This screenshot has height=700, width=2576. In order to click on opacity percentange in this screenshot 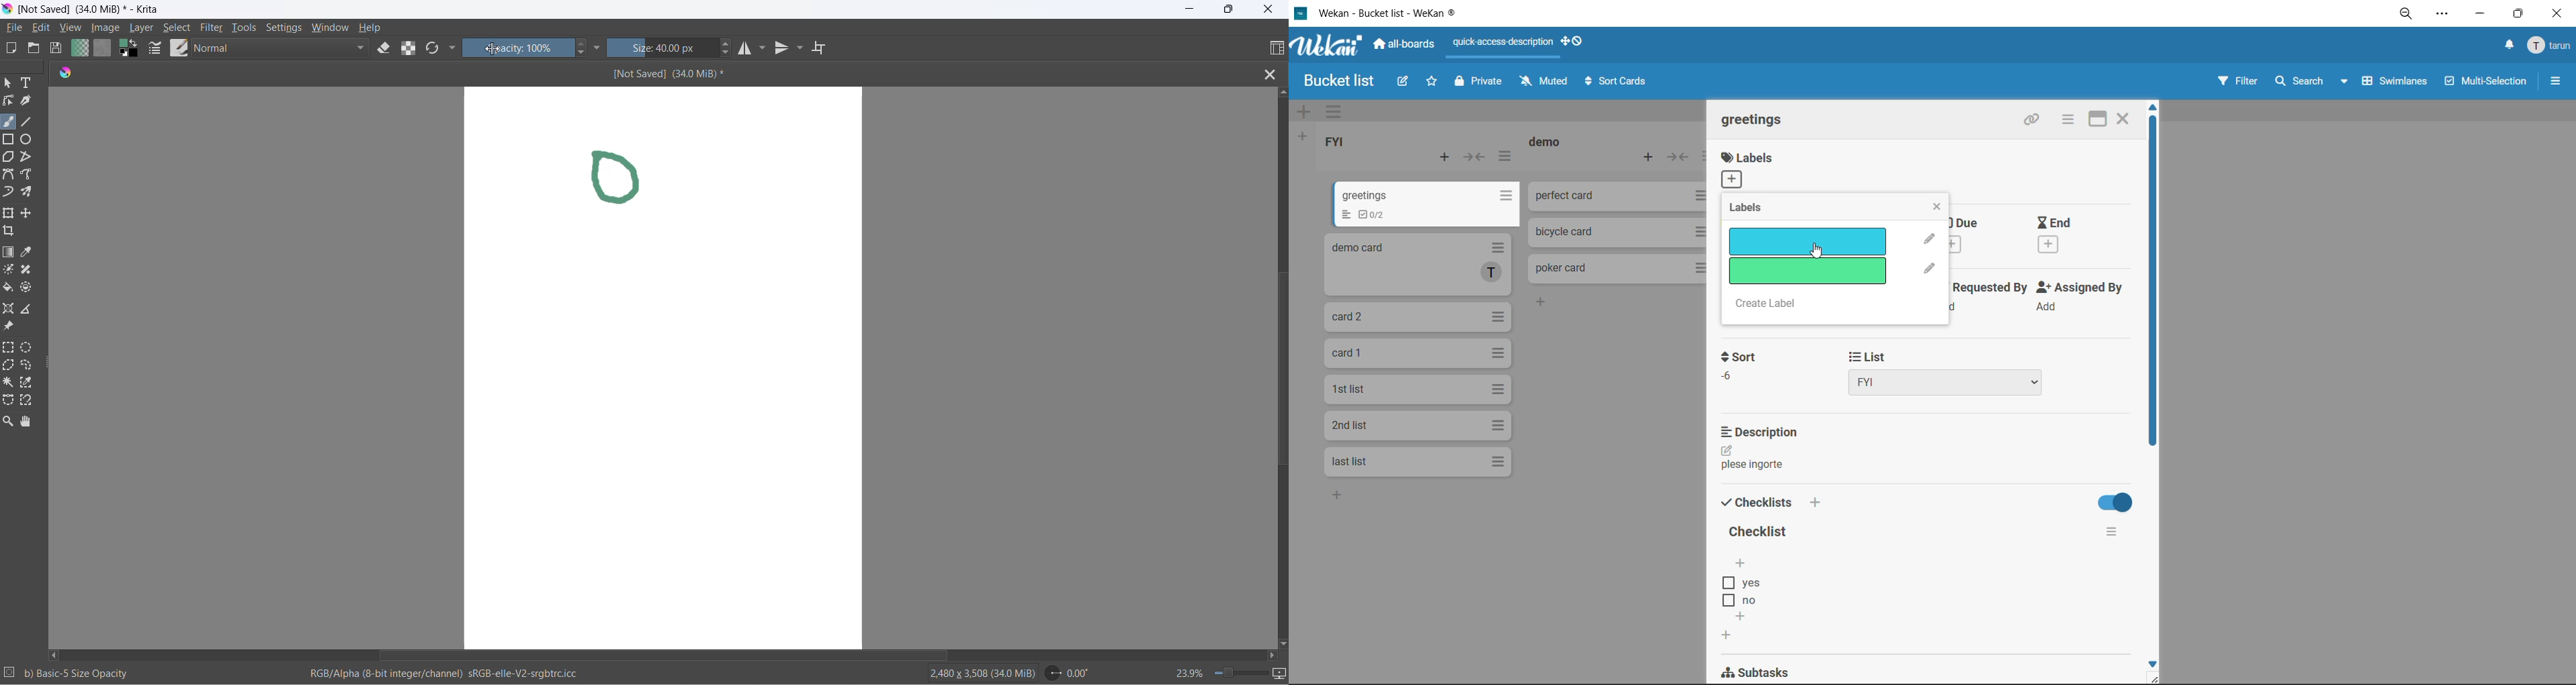, I will do `click(523, 50)`.